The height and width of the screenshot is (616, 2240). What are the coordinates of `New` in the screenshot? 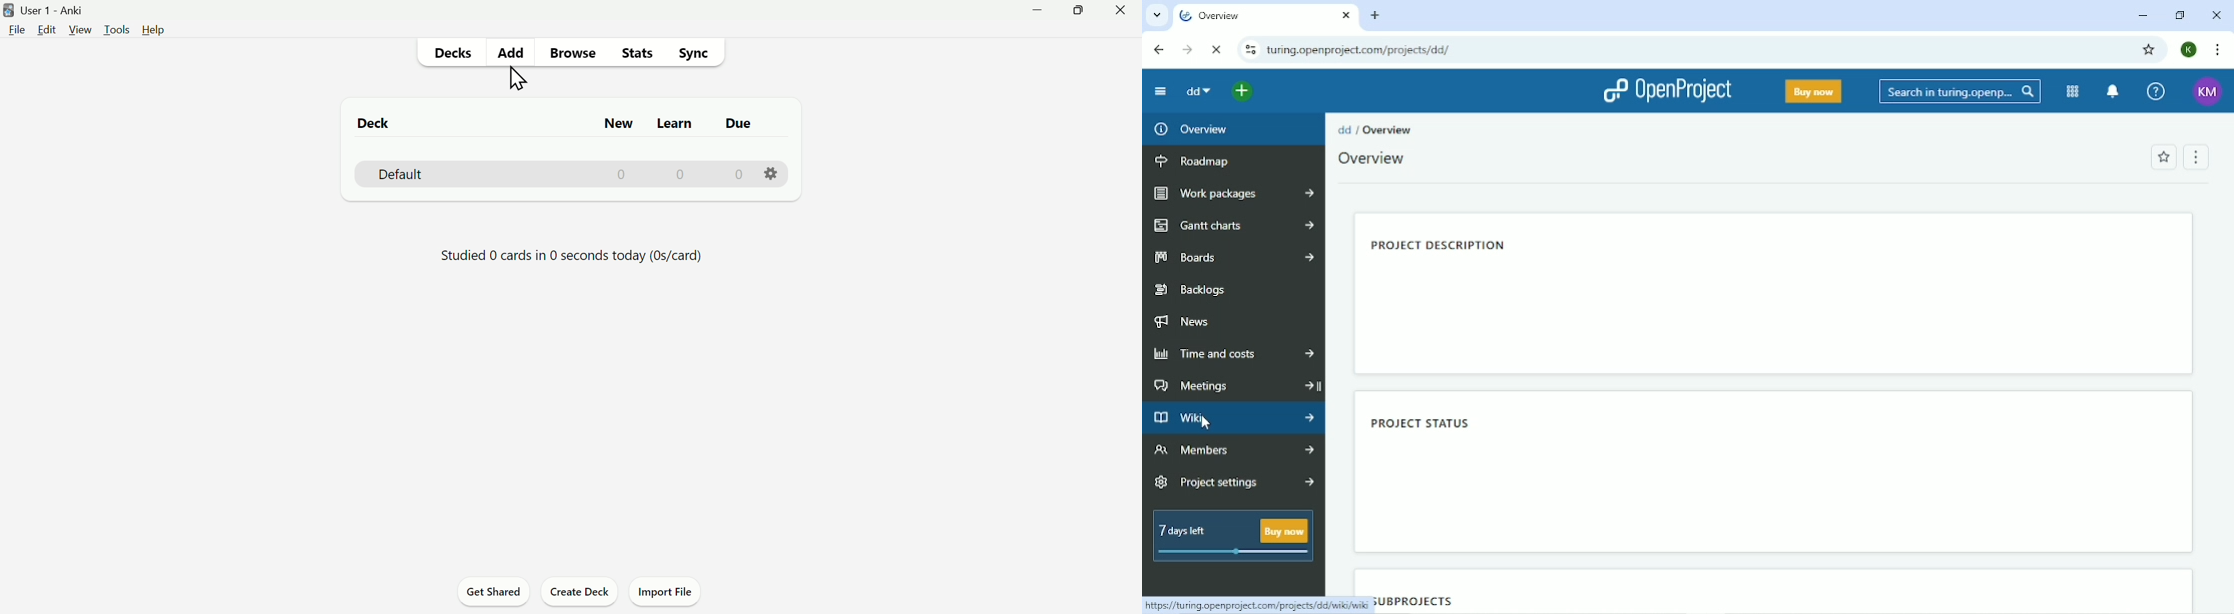 It's located at (621, 124).